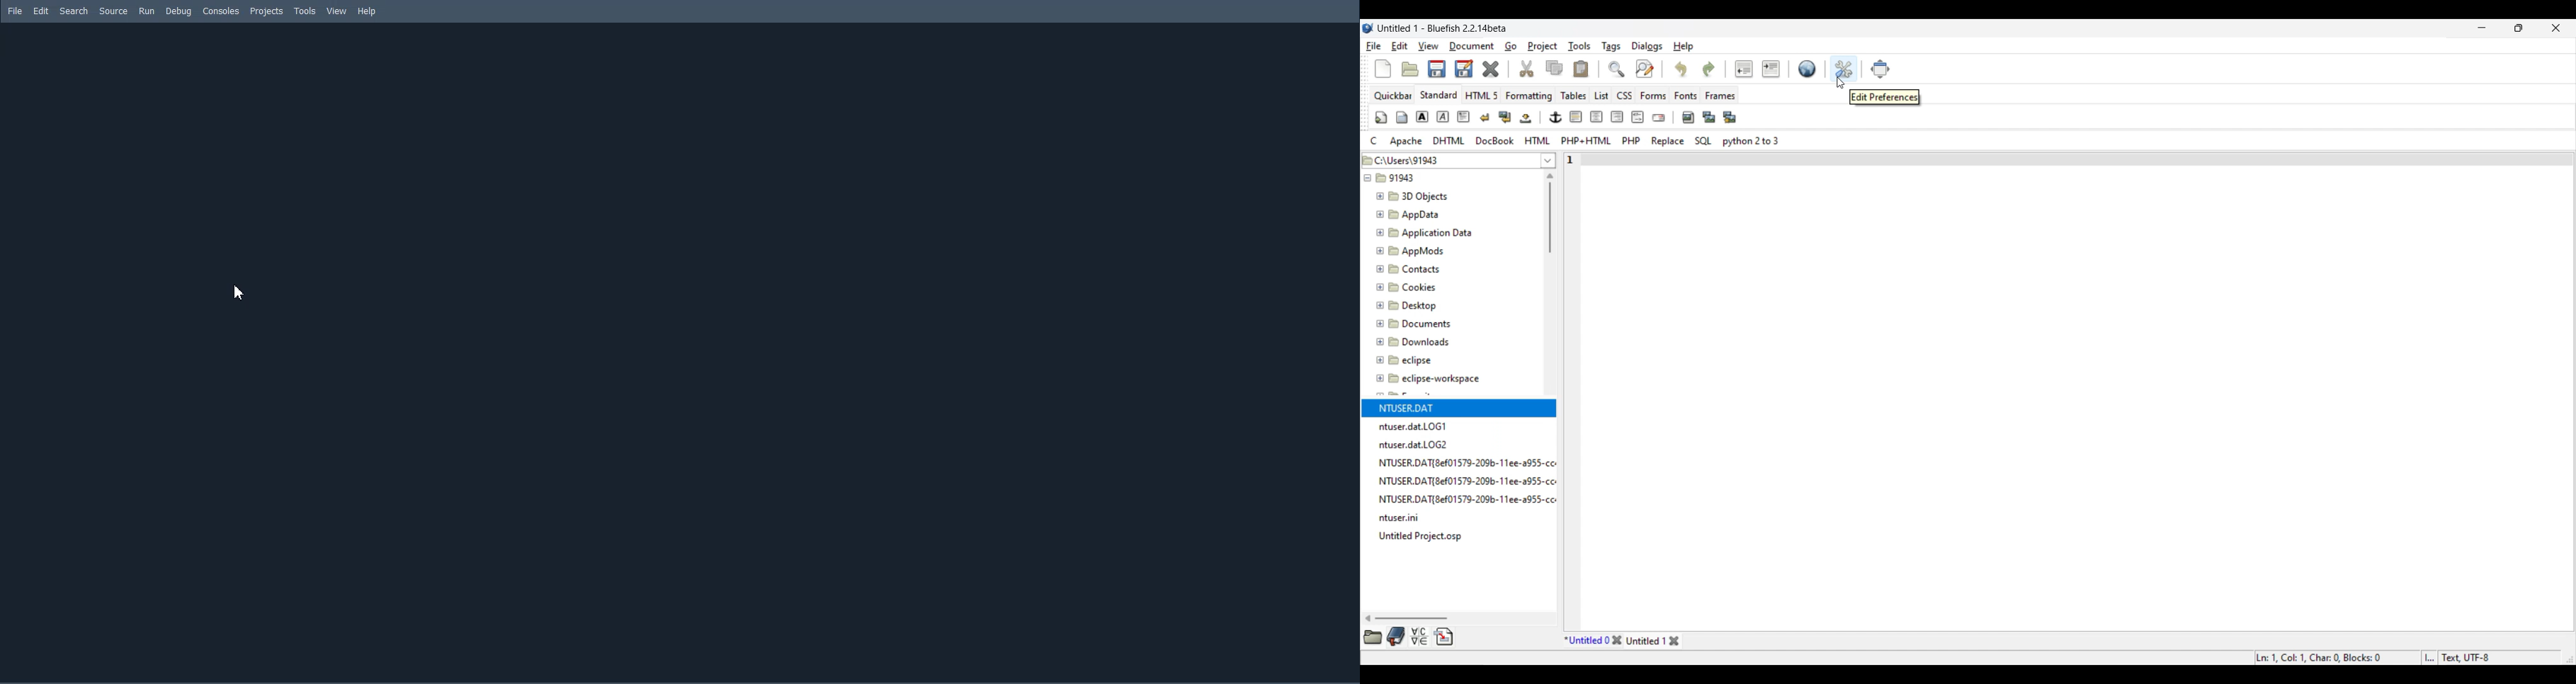 This screenshot has width=2576, height=700. I want to click on Tools, so click(305, 11).